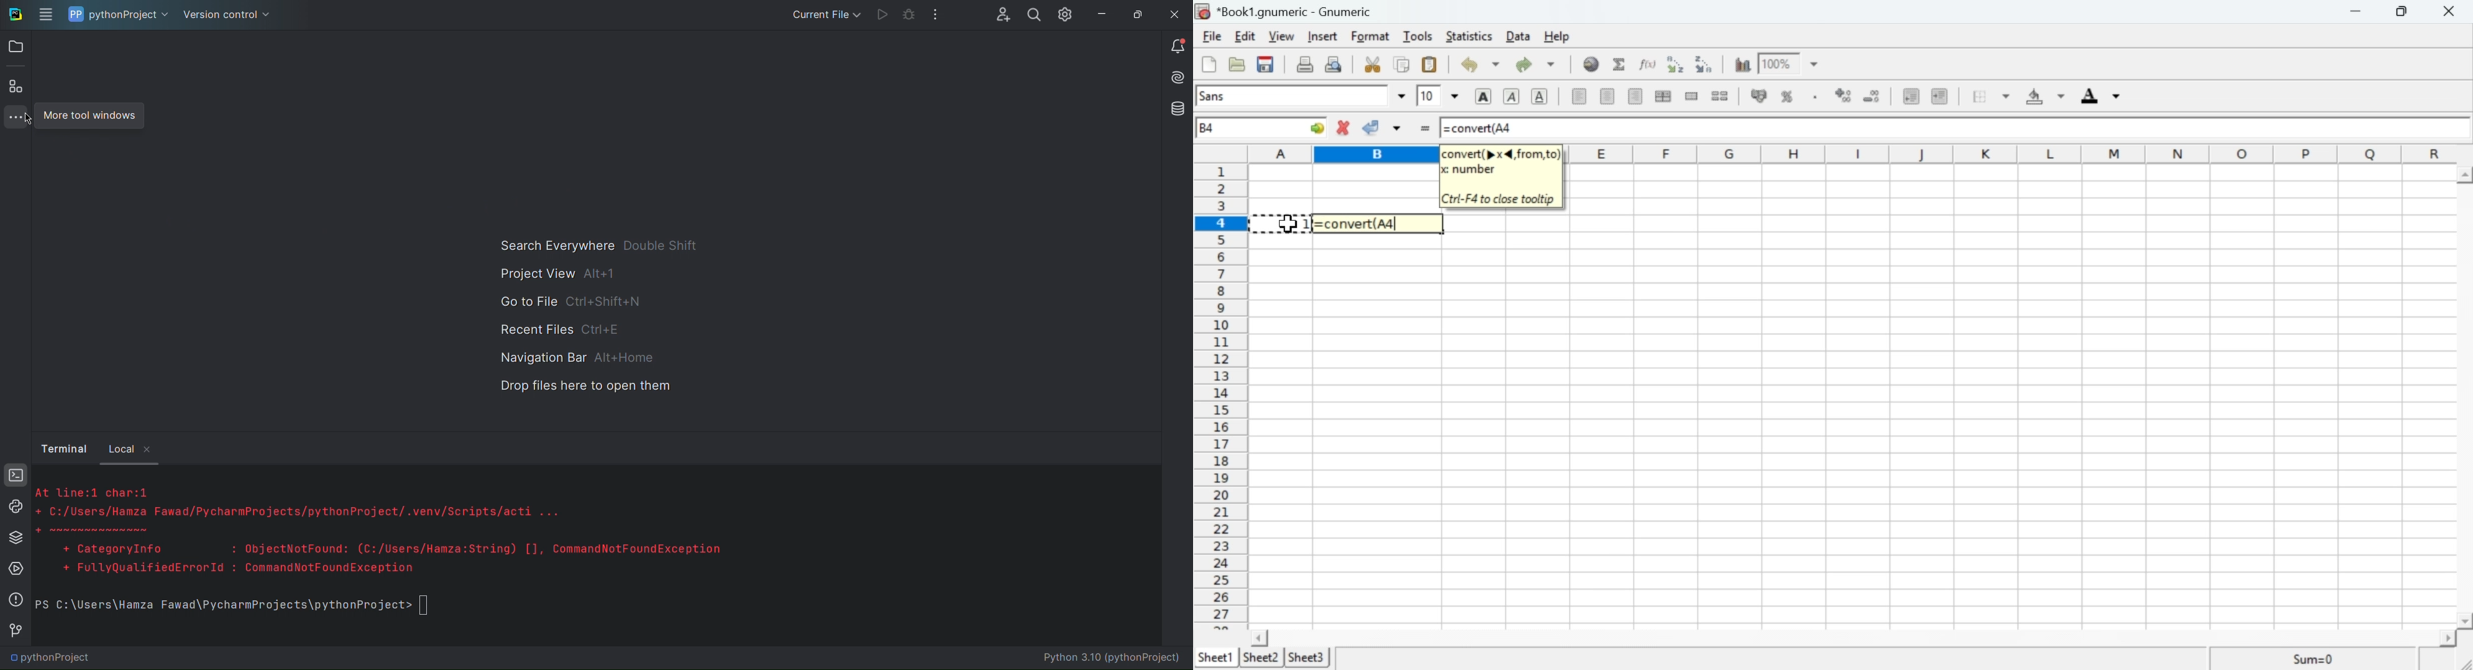 The image size is (2492, 672). Describe the element at coordinates (1298, 11) in the screenshot. I see `*Book1.gnumeric - Gnumeric` at that location.